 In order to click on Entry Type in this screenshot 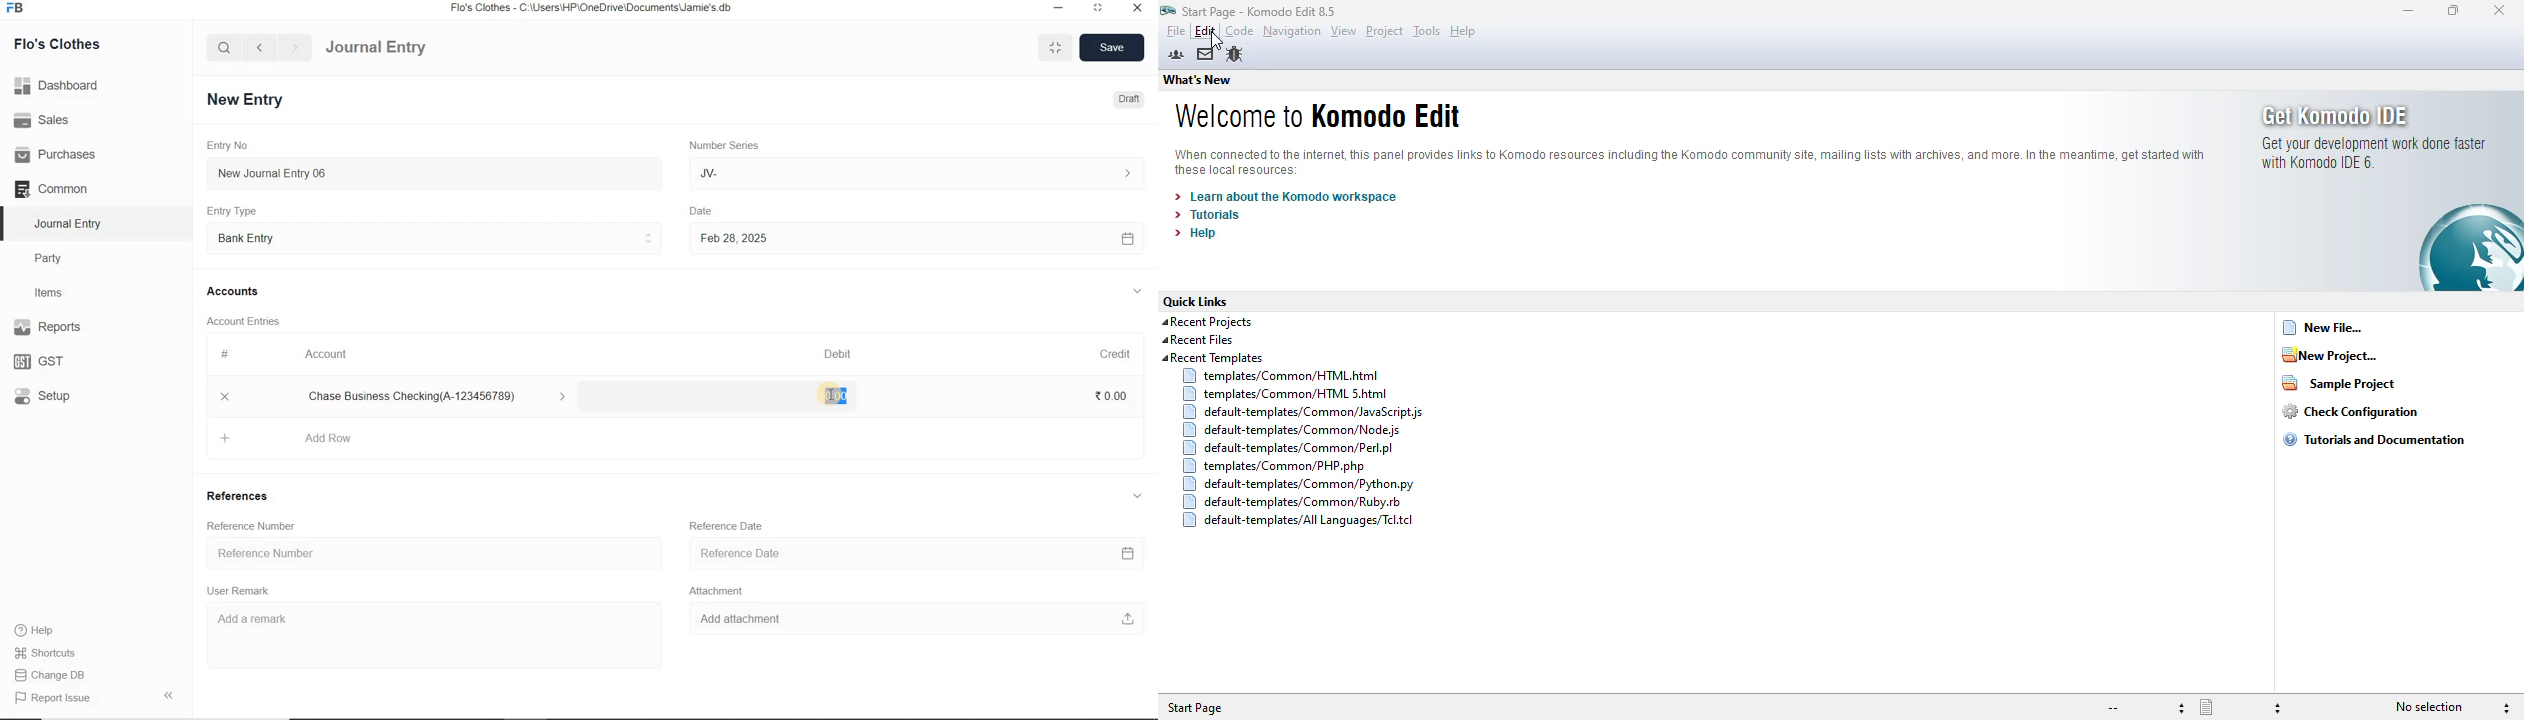, I will do `click(435, 237)`.